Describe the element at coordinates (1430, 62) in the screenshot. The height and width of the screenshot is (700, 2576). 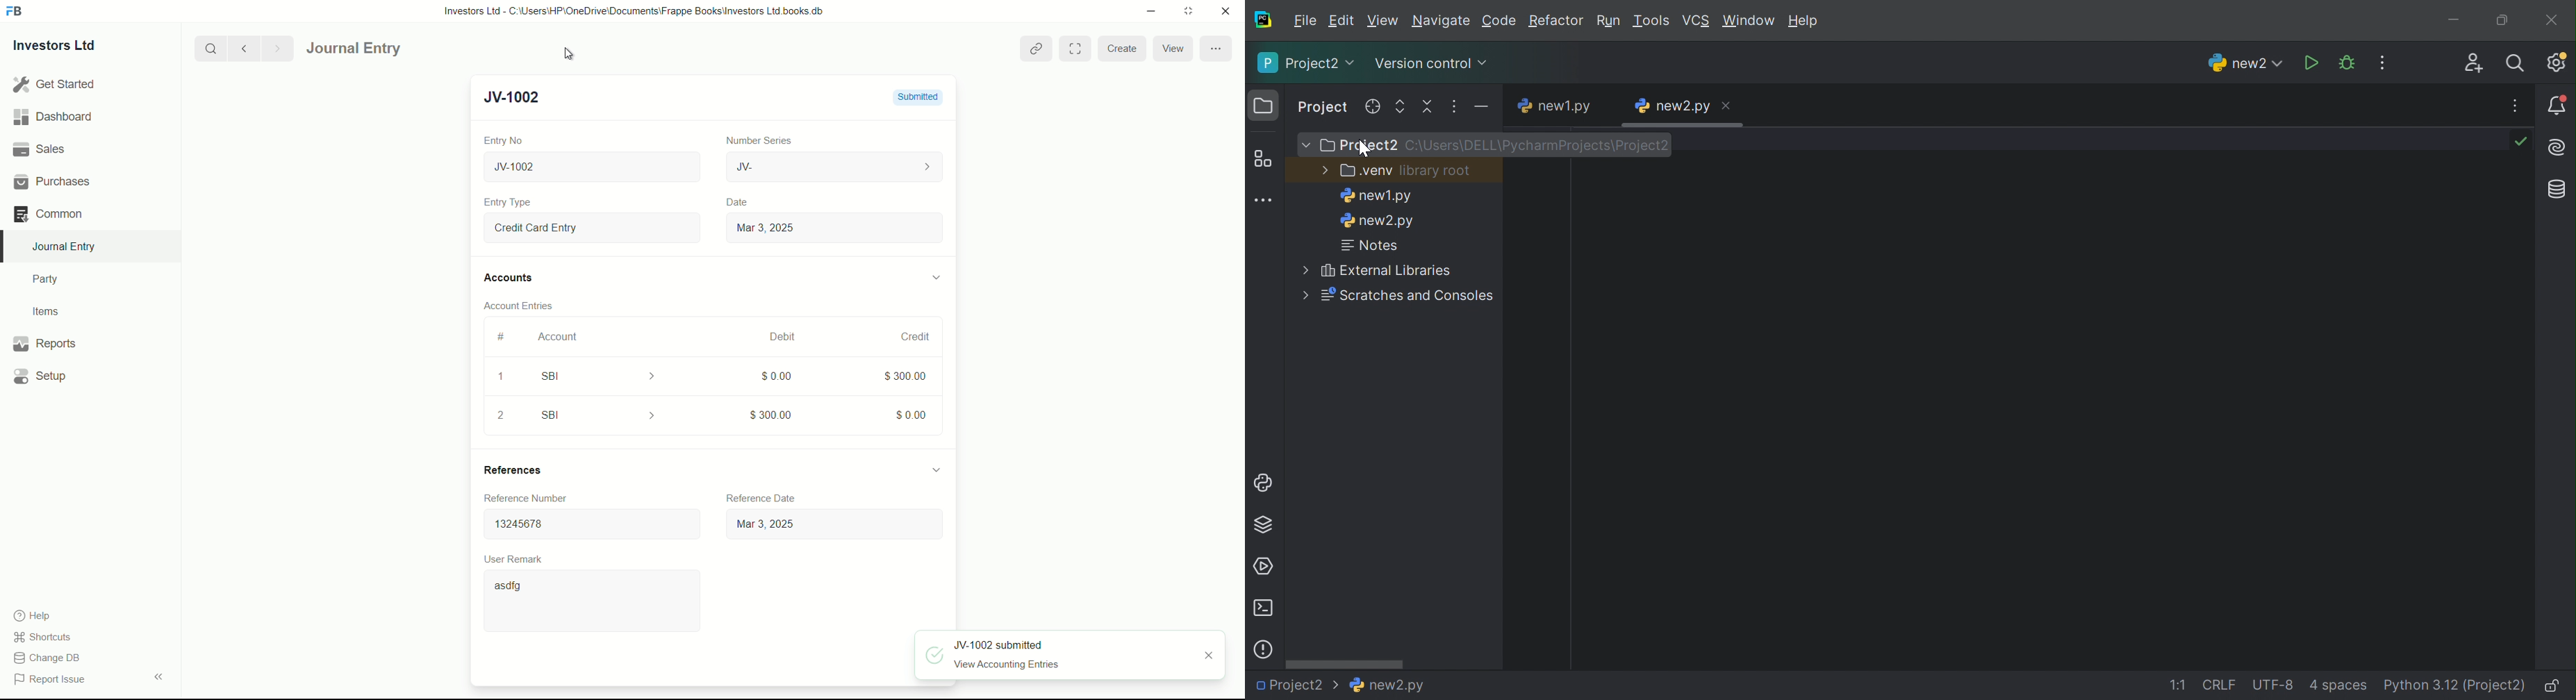
I see `Version control` at that location.